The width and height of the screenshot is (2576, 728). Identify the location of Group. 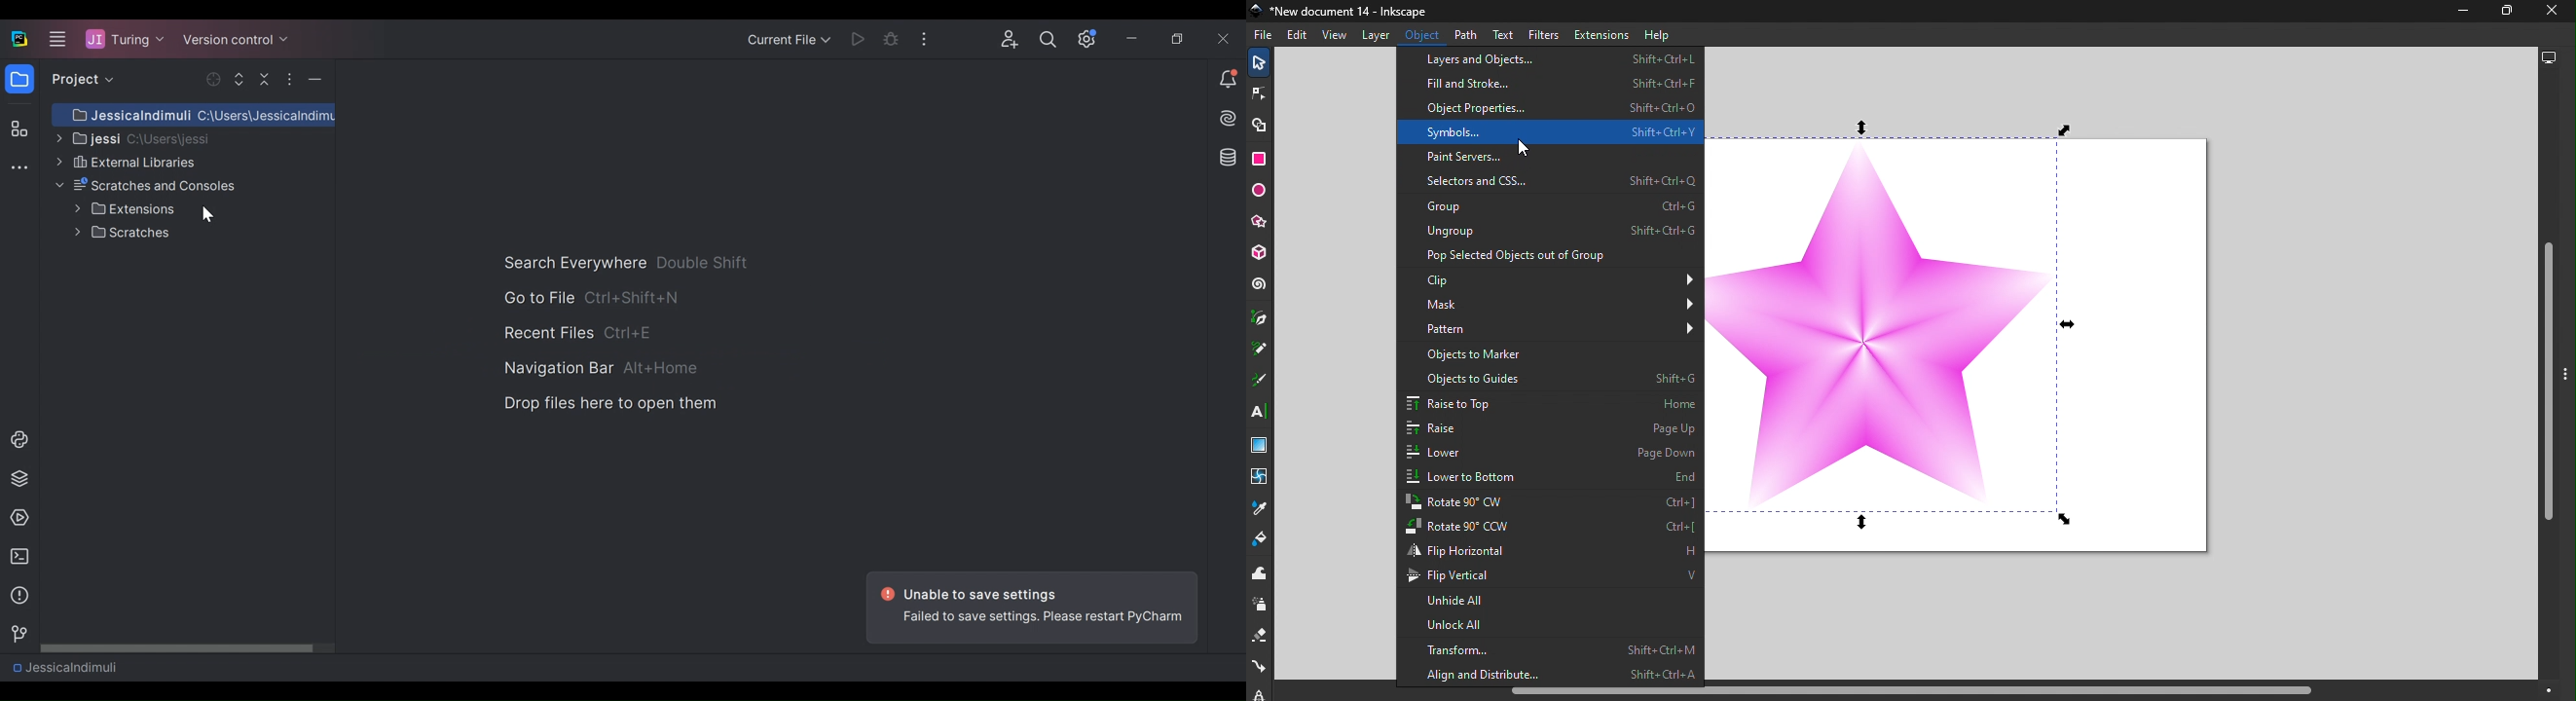
(1557, 206).